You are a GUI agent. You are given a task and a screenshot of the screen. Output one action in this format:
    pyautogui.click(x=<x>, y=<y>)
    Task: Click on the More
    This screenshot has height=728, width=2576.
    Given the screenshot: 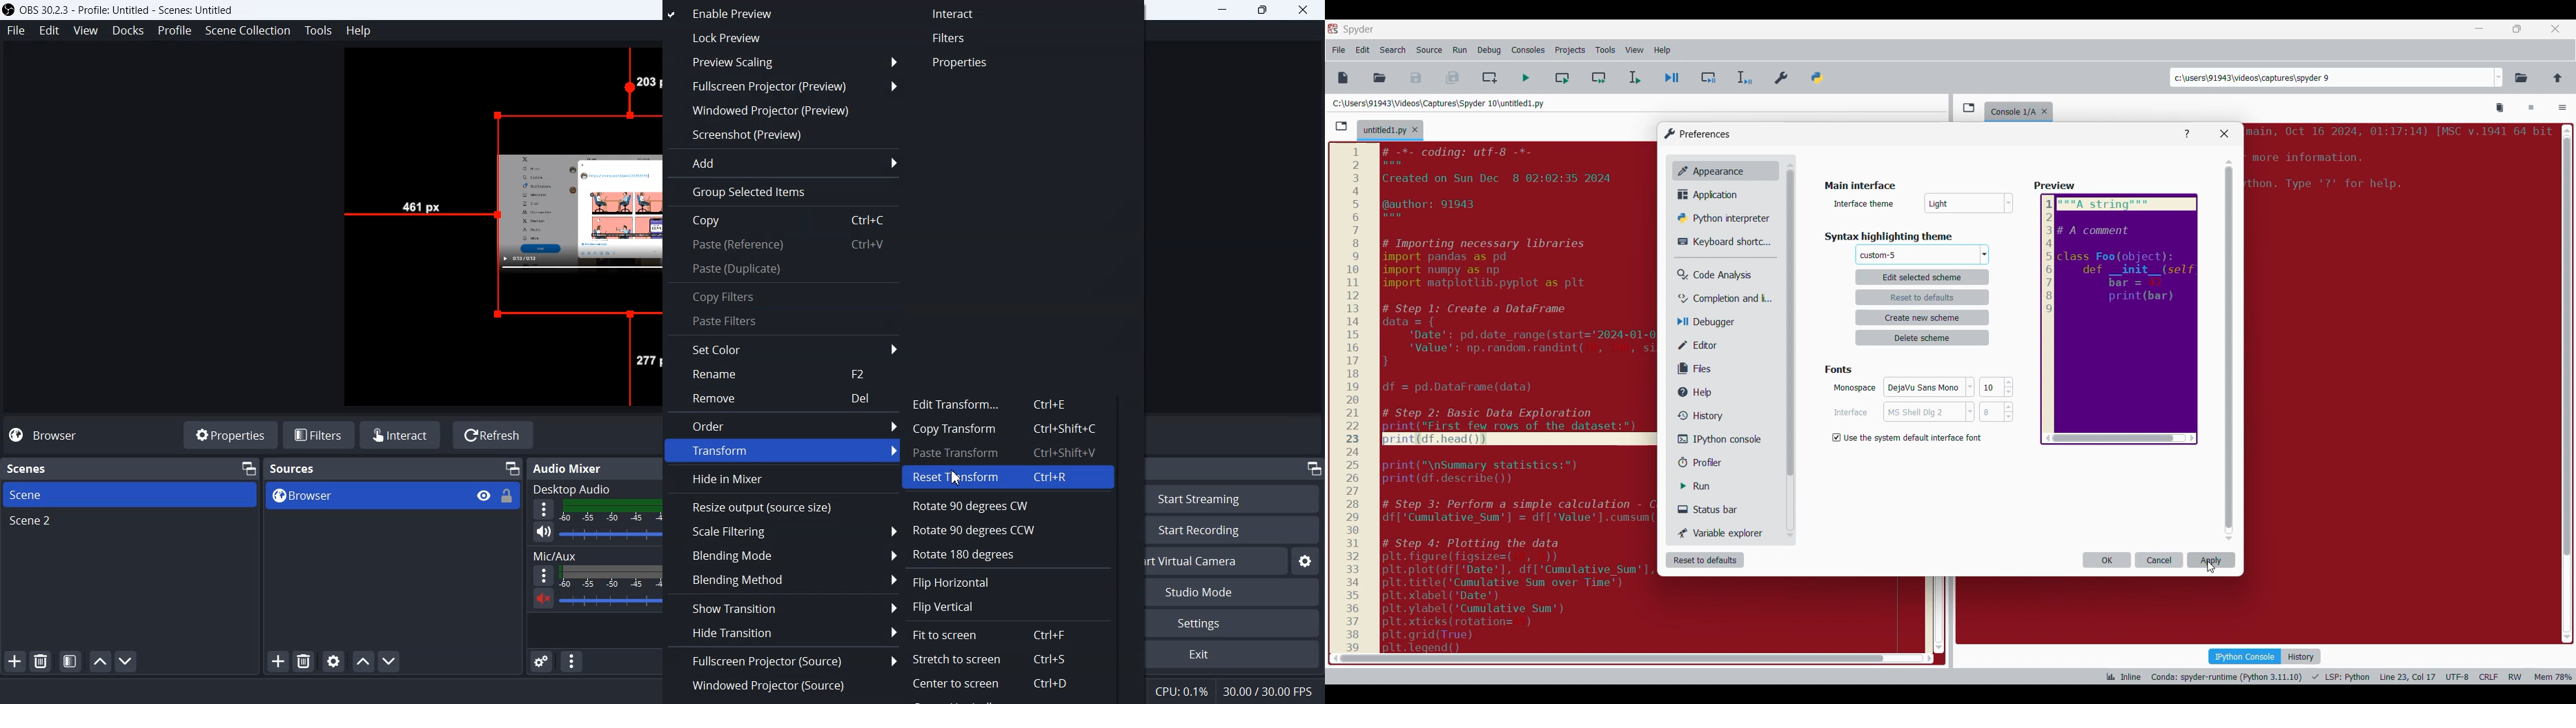 What is the action you would take?
    pyautogui.click(x=544, y=509)
    